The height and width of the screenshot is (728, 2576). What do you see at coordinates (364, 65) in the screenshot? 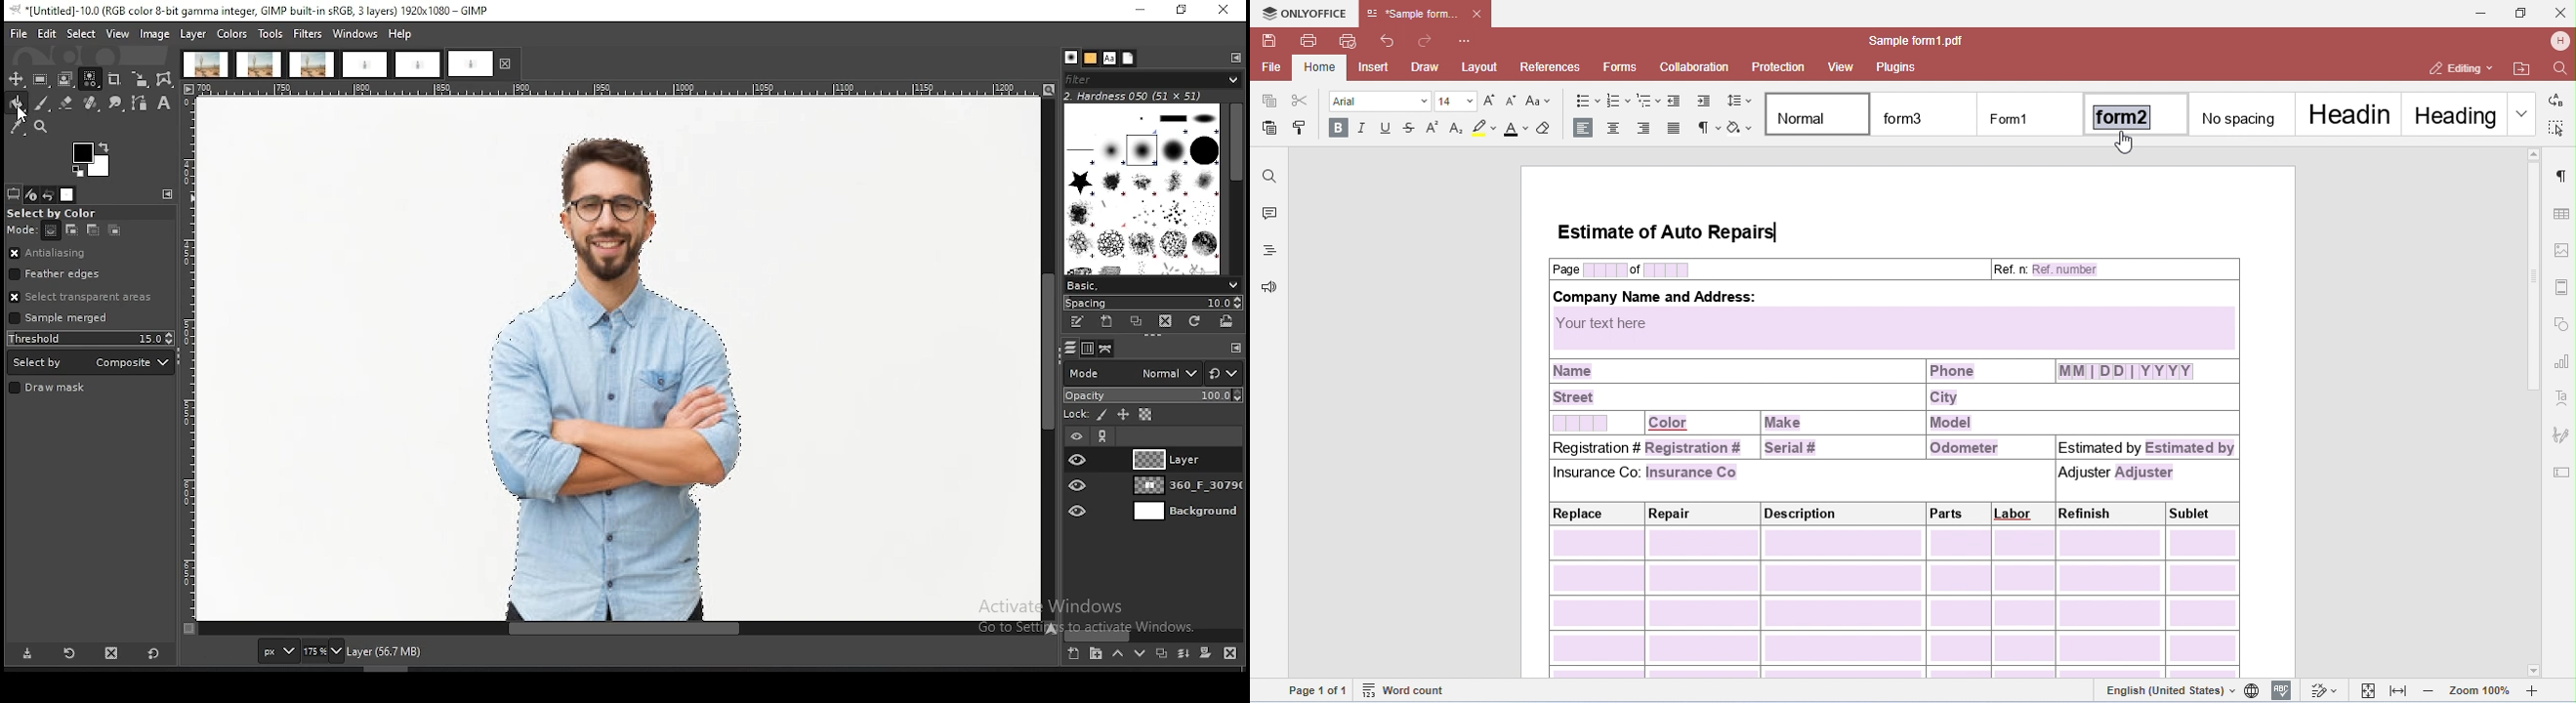
I see `project tab` at bounding box center [364, 65].